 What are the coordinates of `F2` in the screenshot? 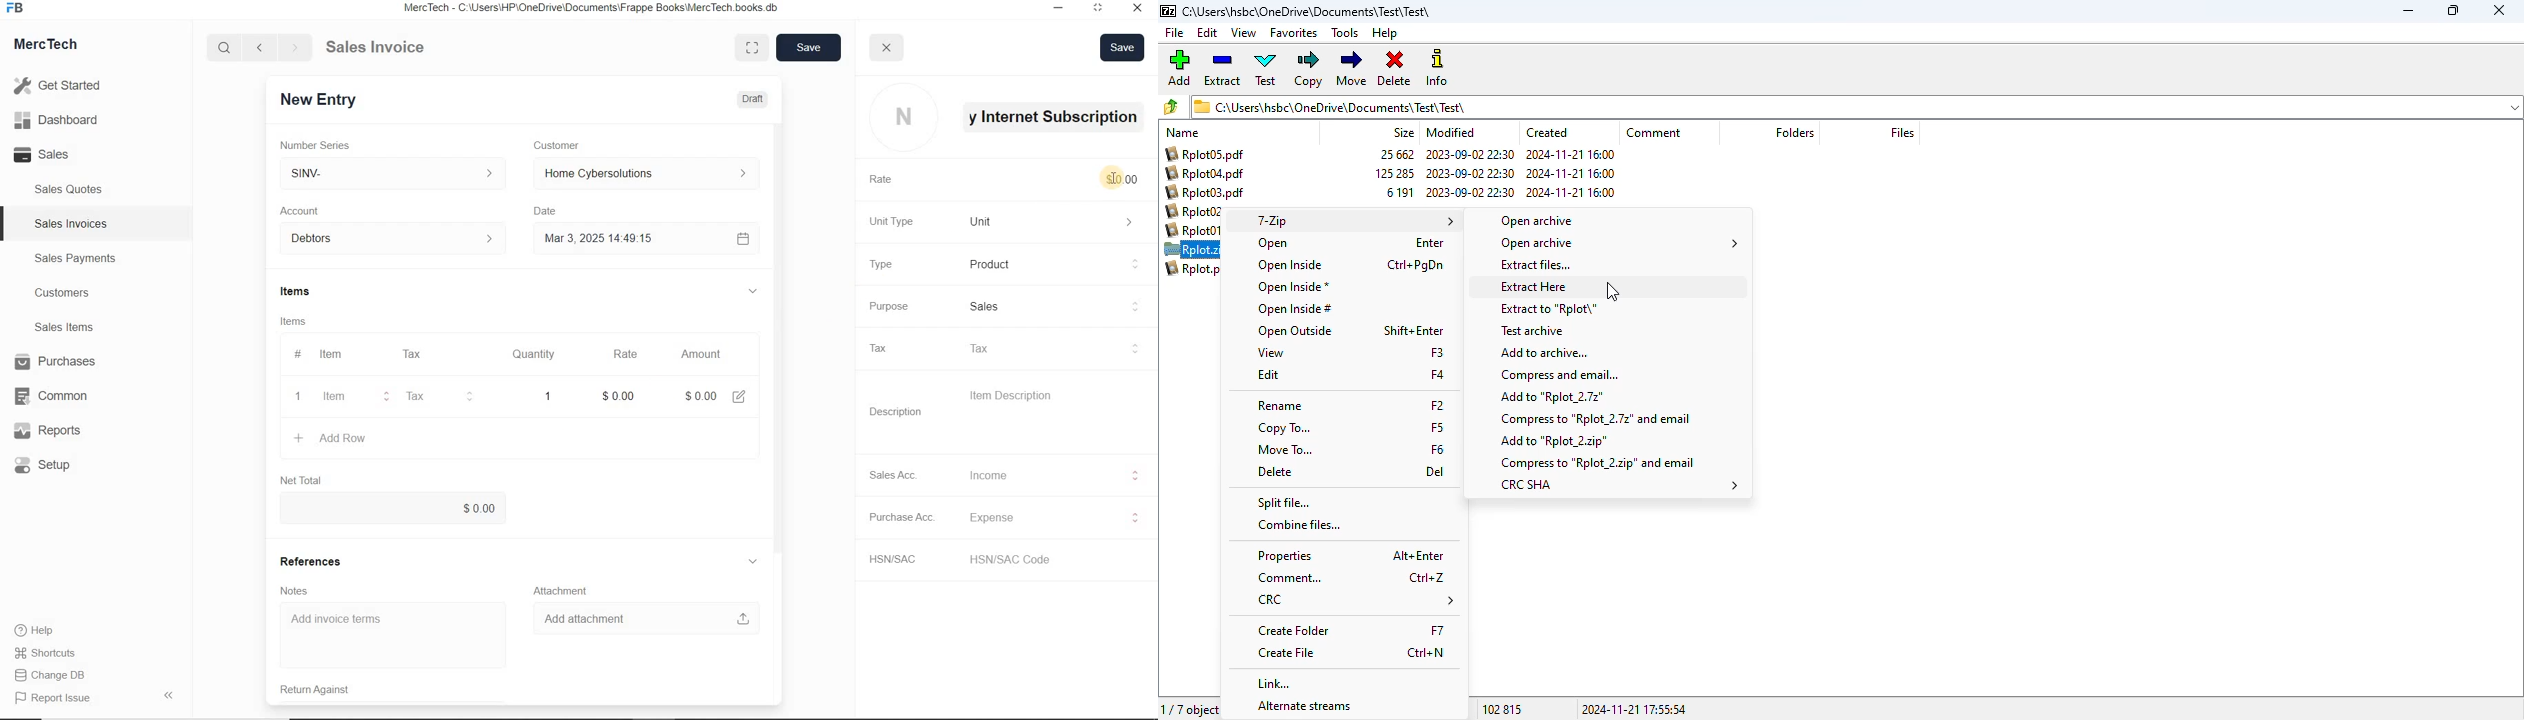 It's located at (1436, 405).